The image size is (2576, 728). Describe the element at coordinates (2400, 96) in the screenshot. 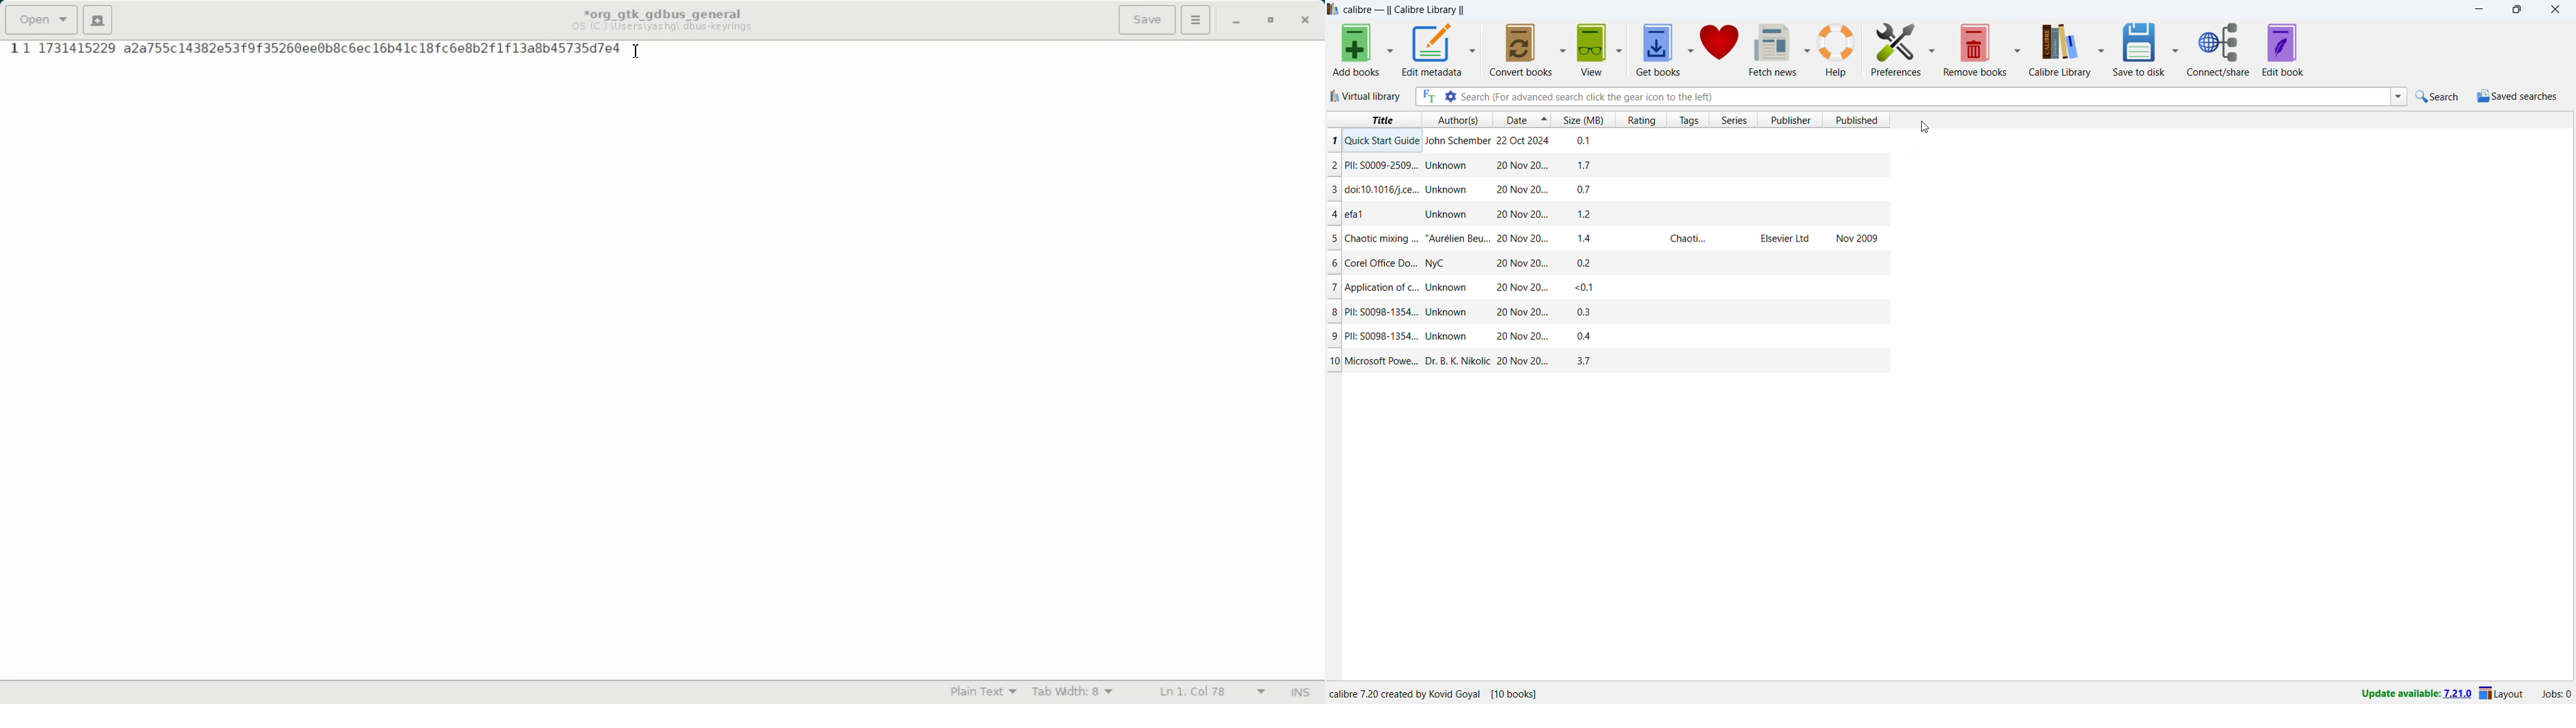

I see `search history` at that location.